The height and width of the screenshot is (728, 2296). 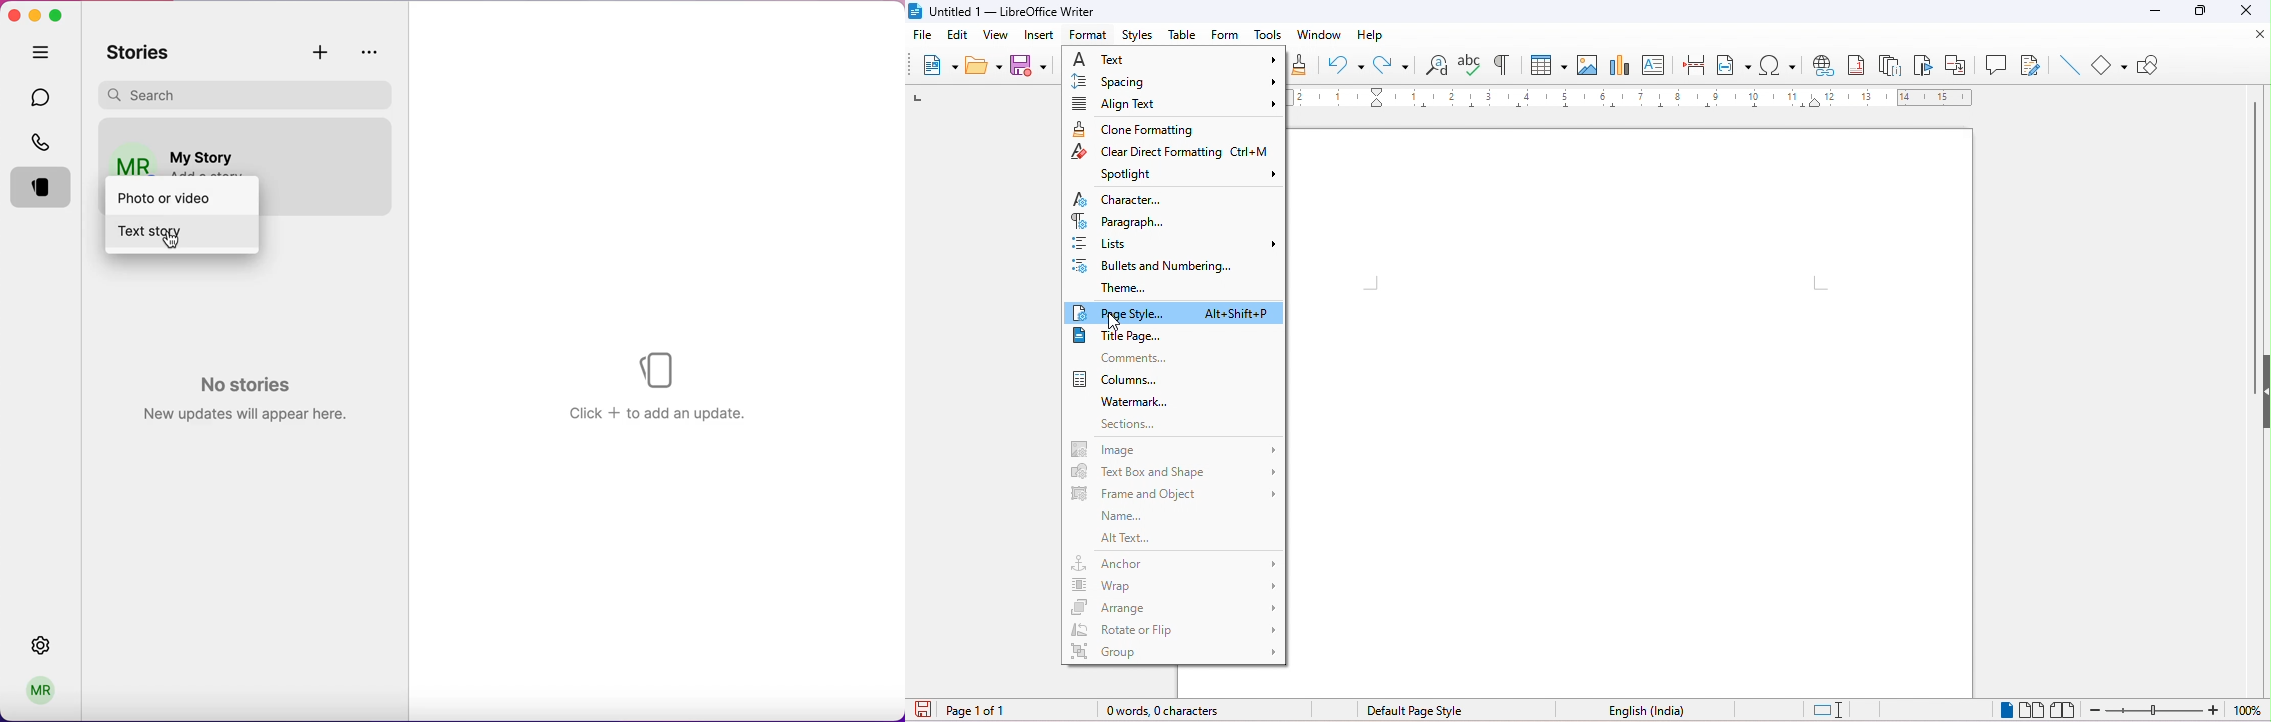 I want to click on save, so click(x=1030, y=65).